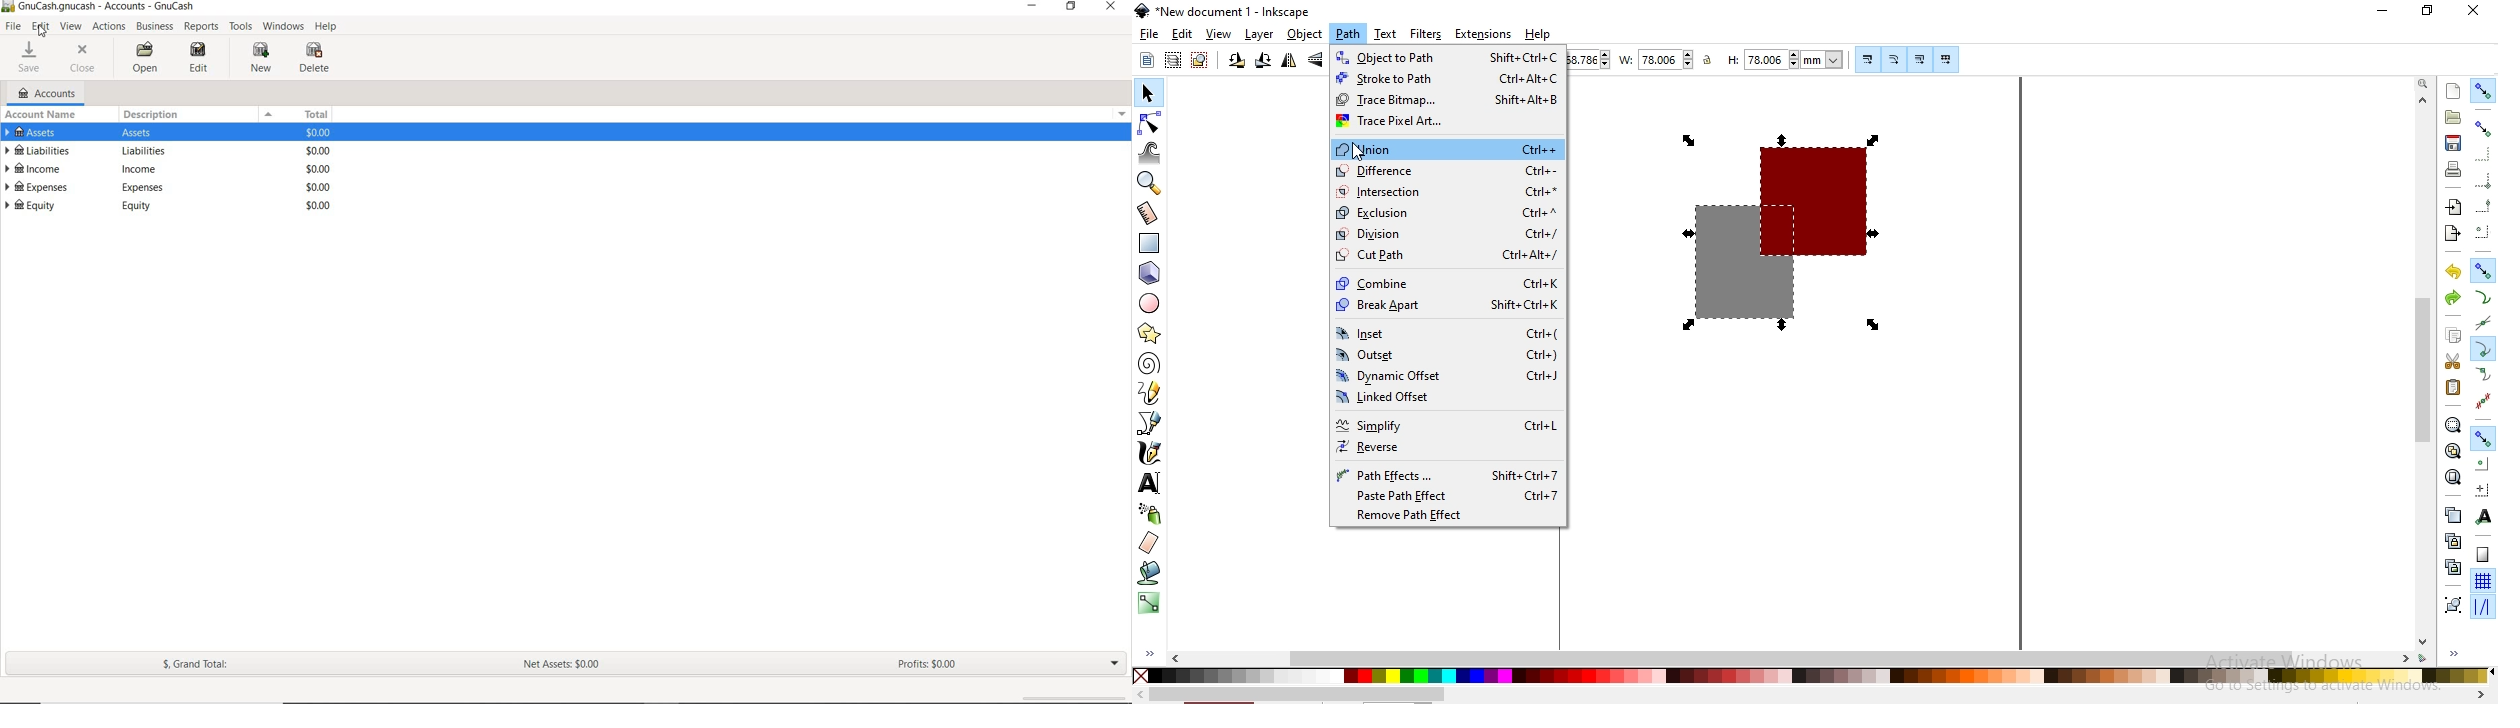 The width and height of the screenshot is (2520, 728). Describe the element at coordinates (33, 57) in the screenshot. I see `SAVE` at that location.